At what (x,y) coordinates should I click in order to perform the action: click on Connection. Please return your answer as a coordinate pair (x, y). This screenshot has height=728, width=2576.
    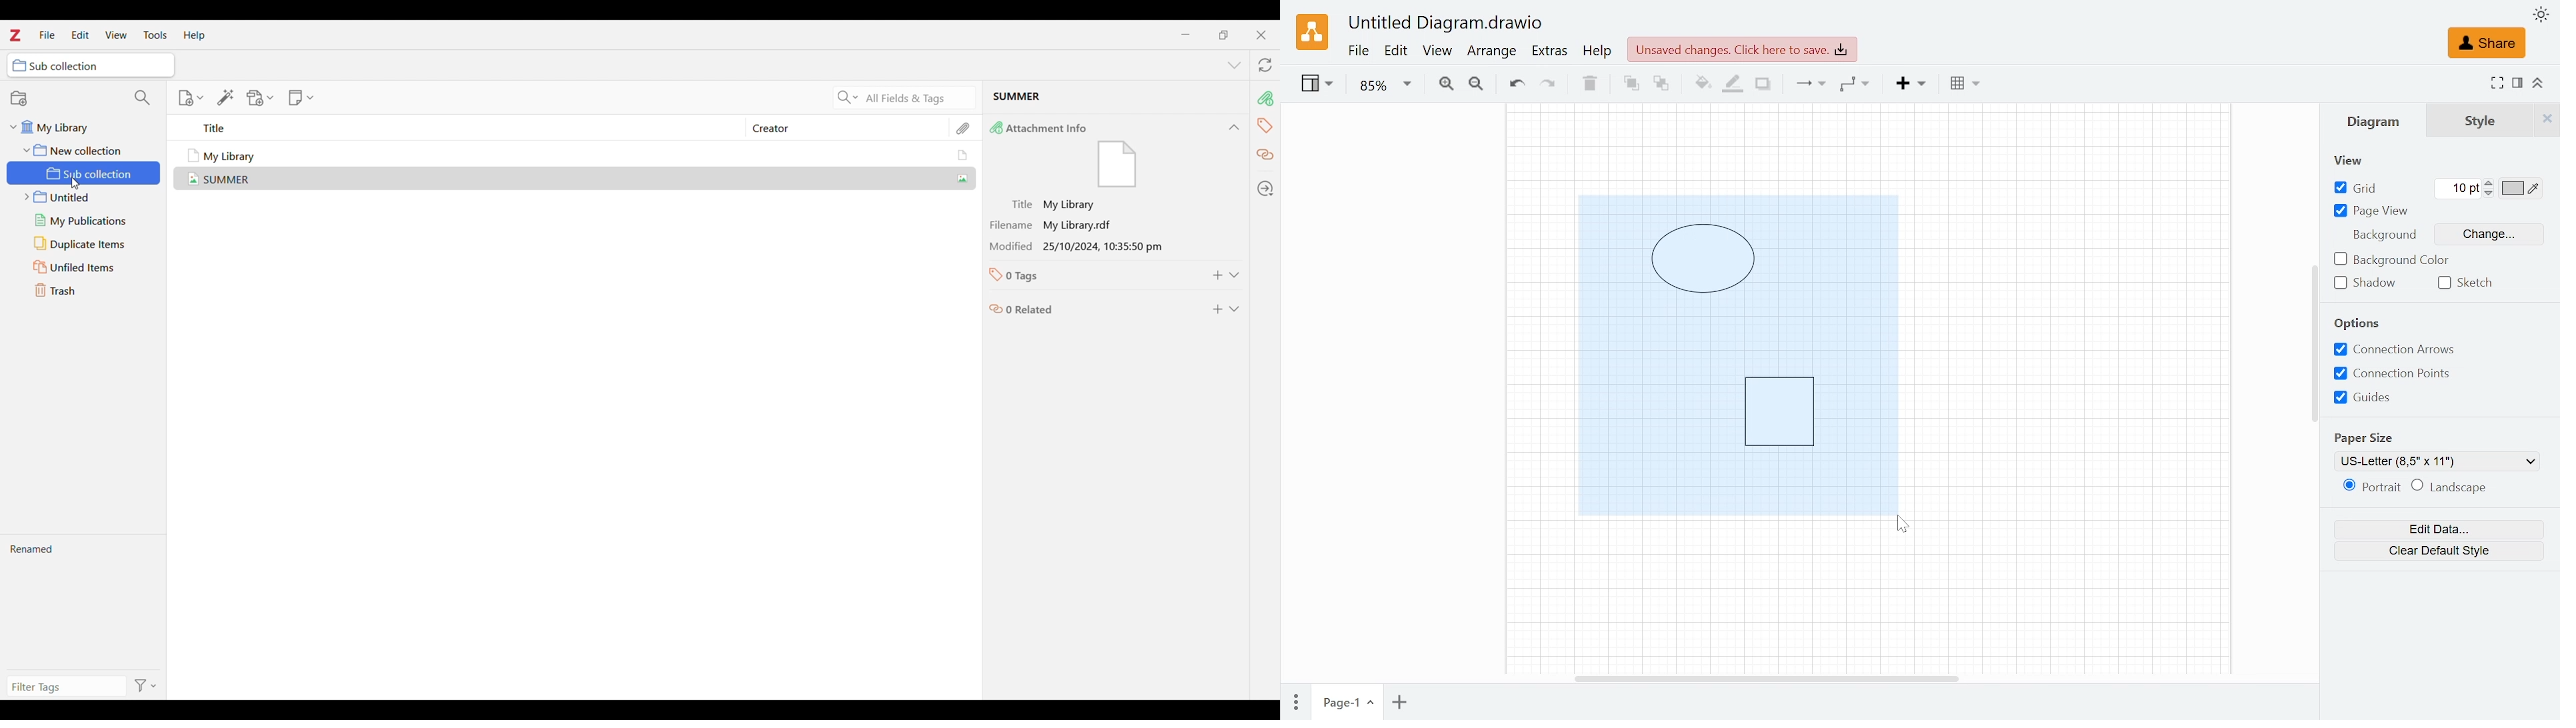
    Looking at the image, I should click on (1809, 85).